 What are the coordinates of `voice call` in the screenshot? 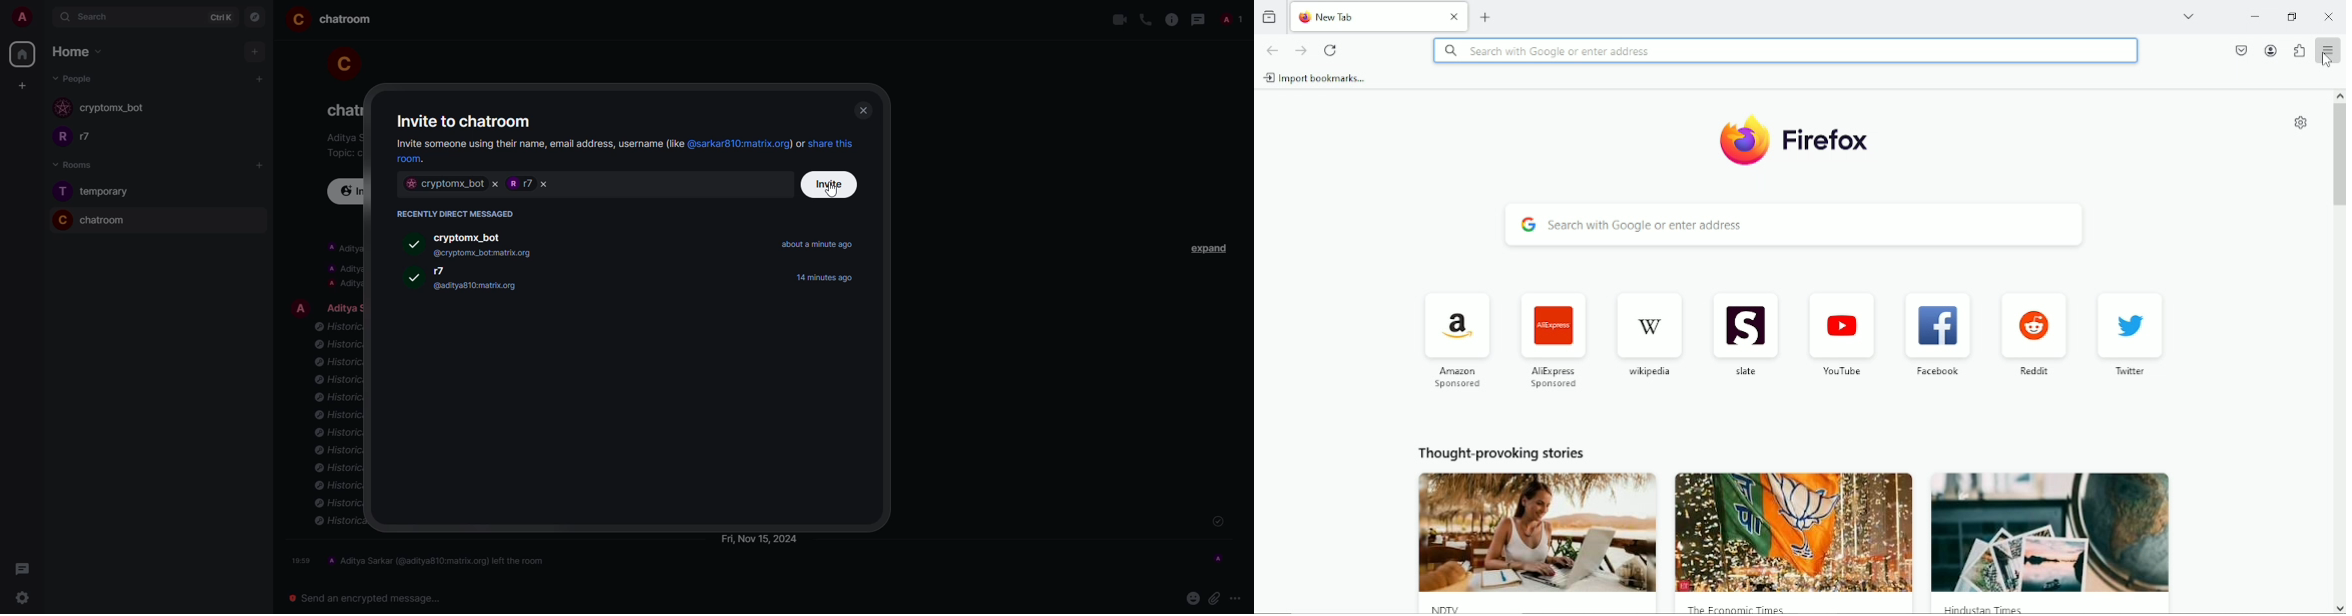 It's located at (1145, 20).